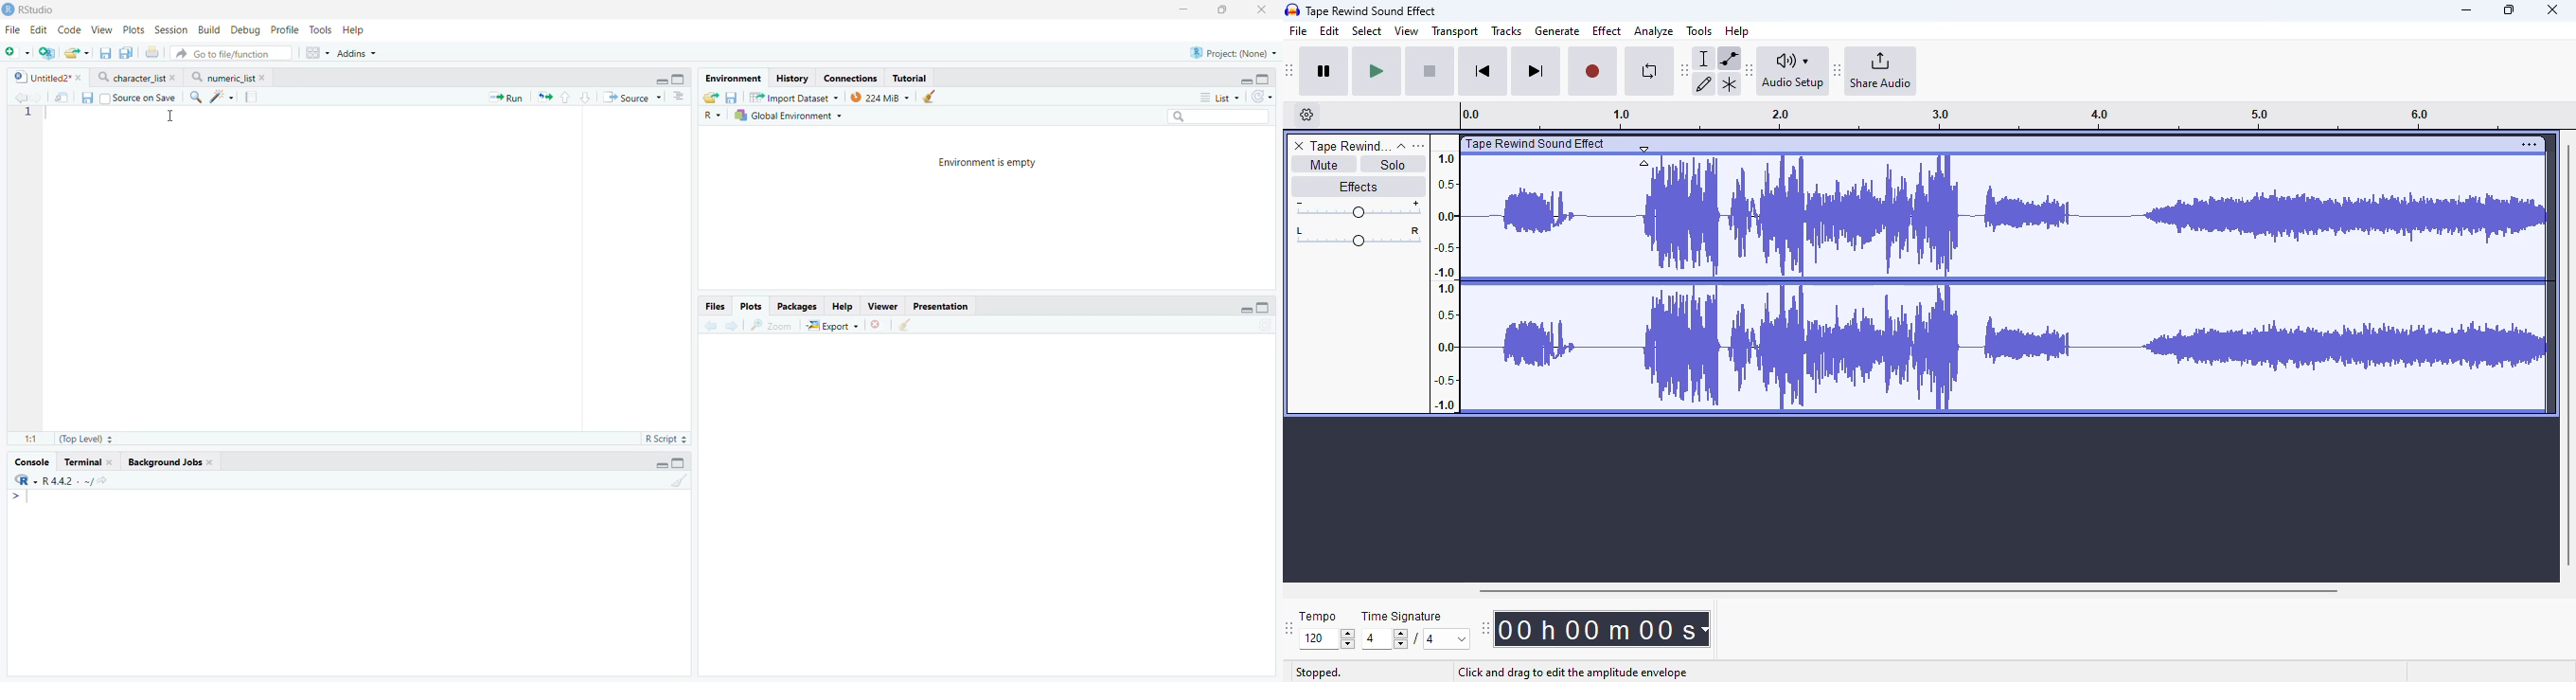 This screenshot has width=2576, height=700. What do you see at coordinates (752, 304) in the screenshot?
I see `Plots` at bounding box center [752, 304].